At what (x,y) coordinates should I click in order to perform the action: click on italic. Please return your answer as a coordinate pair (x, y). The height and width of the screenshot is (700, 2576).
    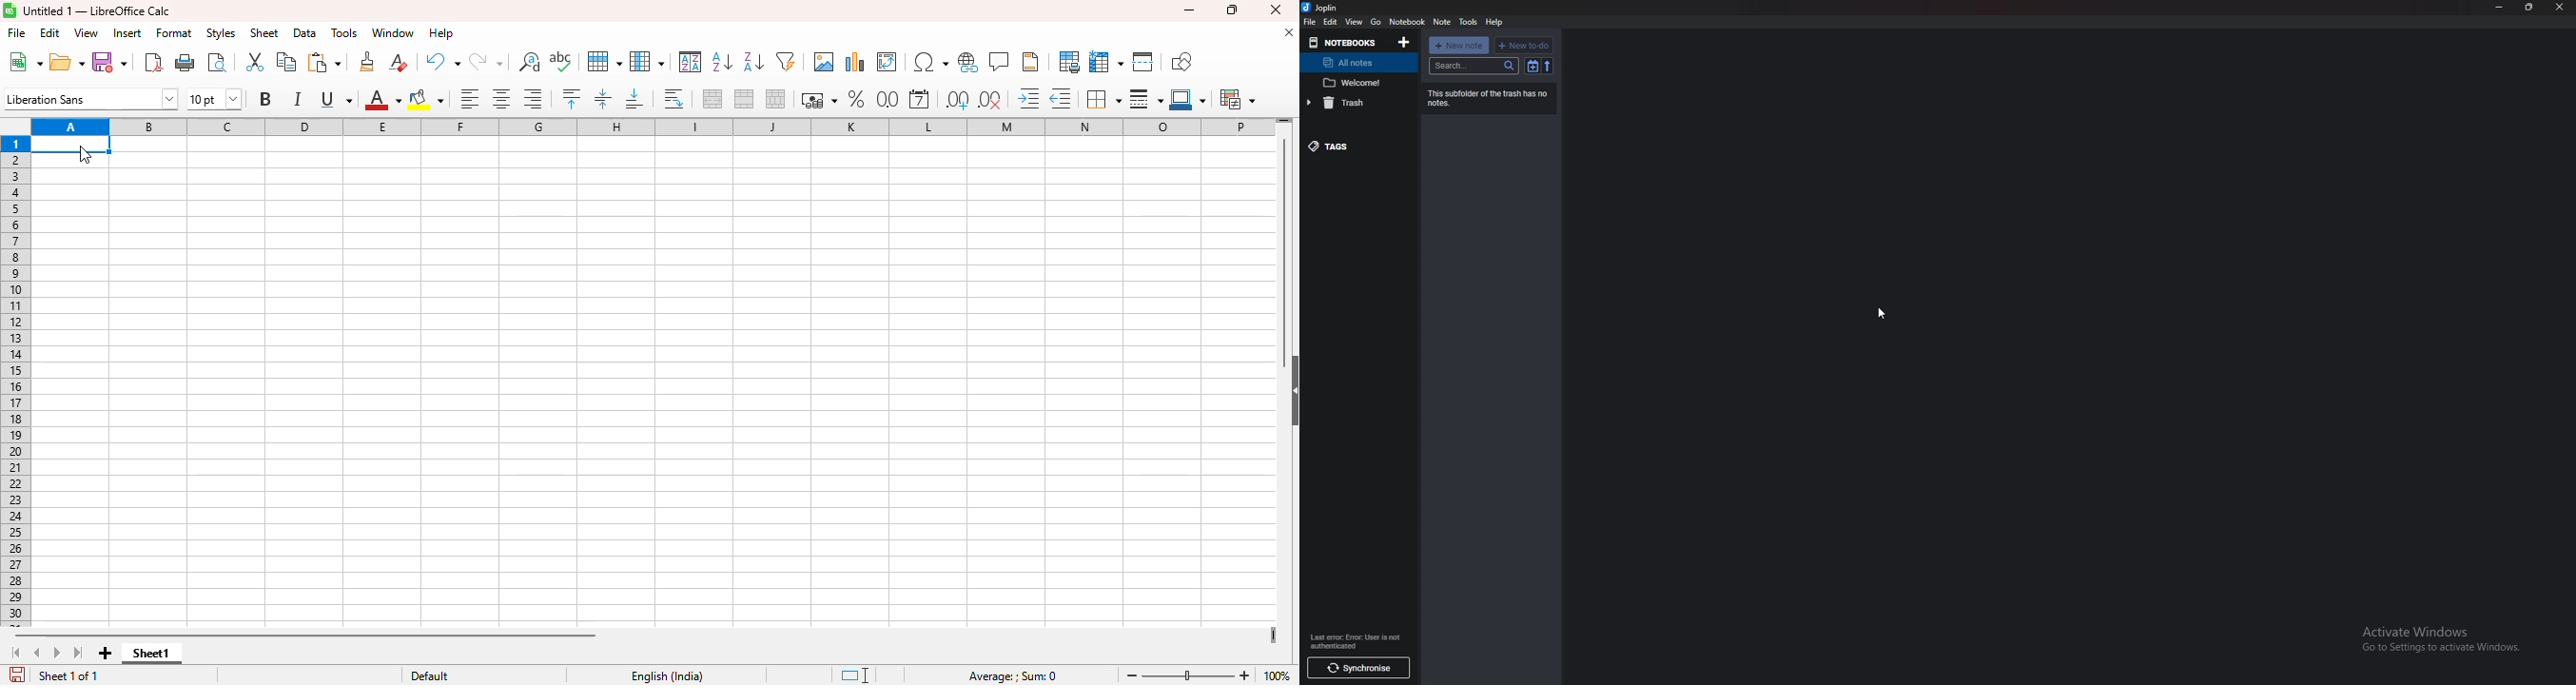
    Looking at the image, I should click on (297, 99).